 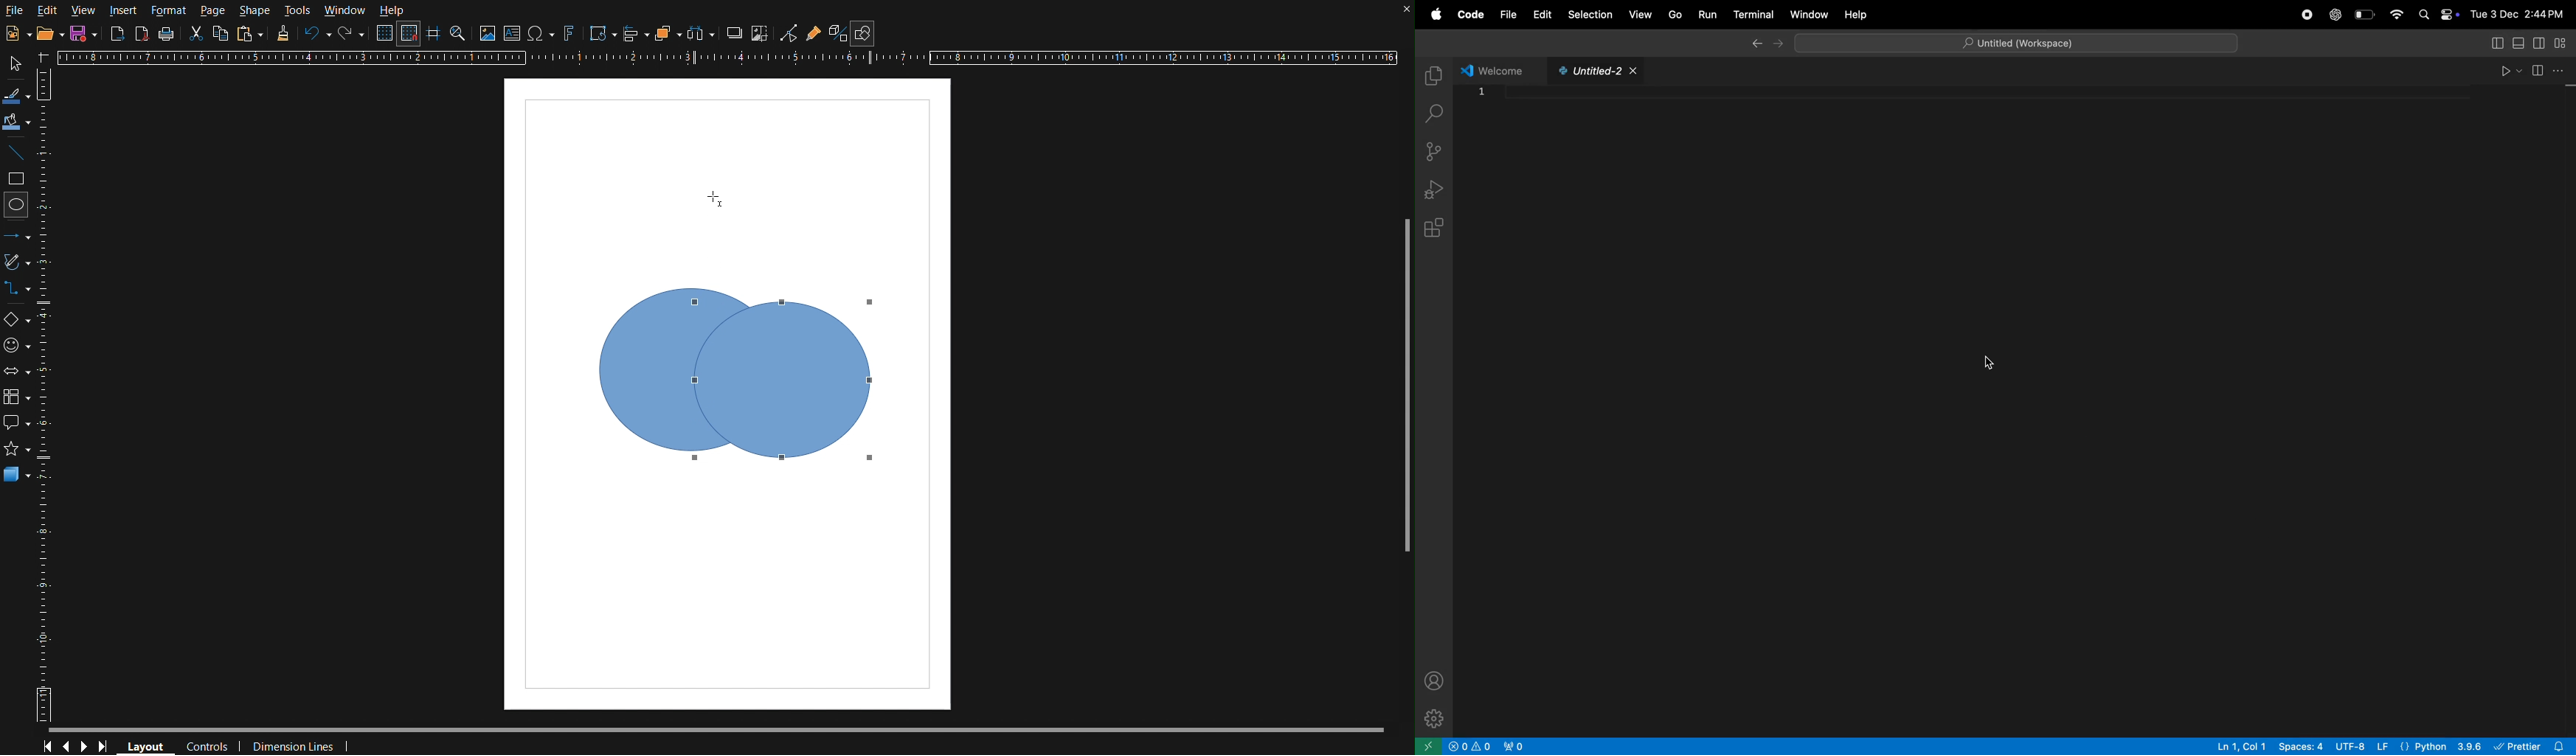 What do you see at coordinates (46, 33) in the screenshot?
I see `Open` at bounding box center [46, 33].